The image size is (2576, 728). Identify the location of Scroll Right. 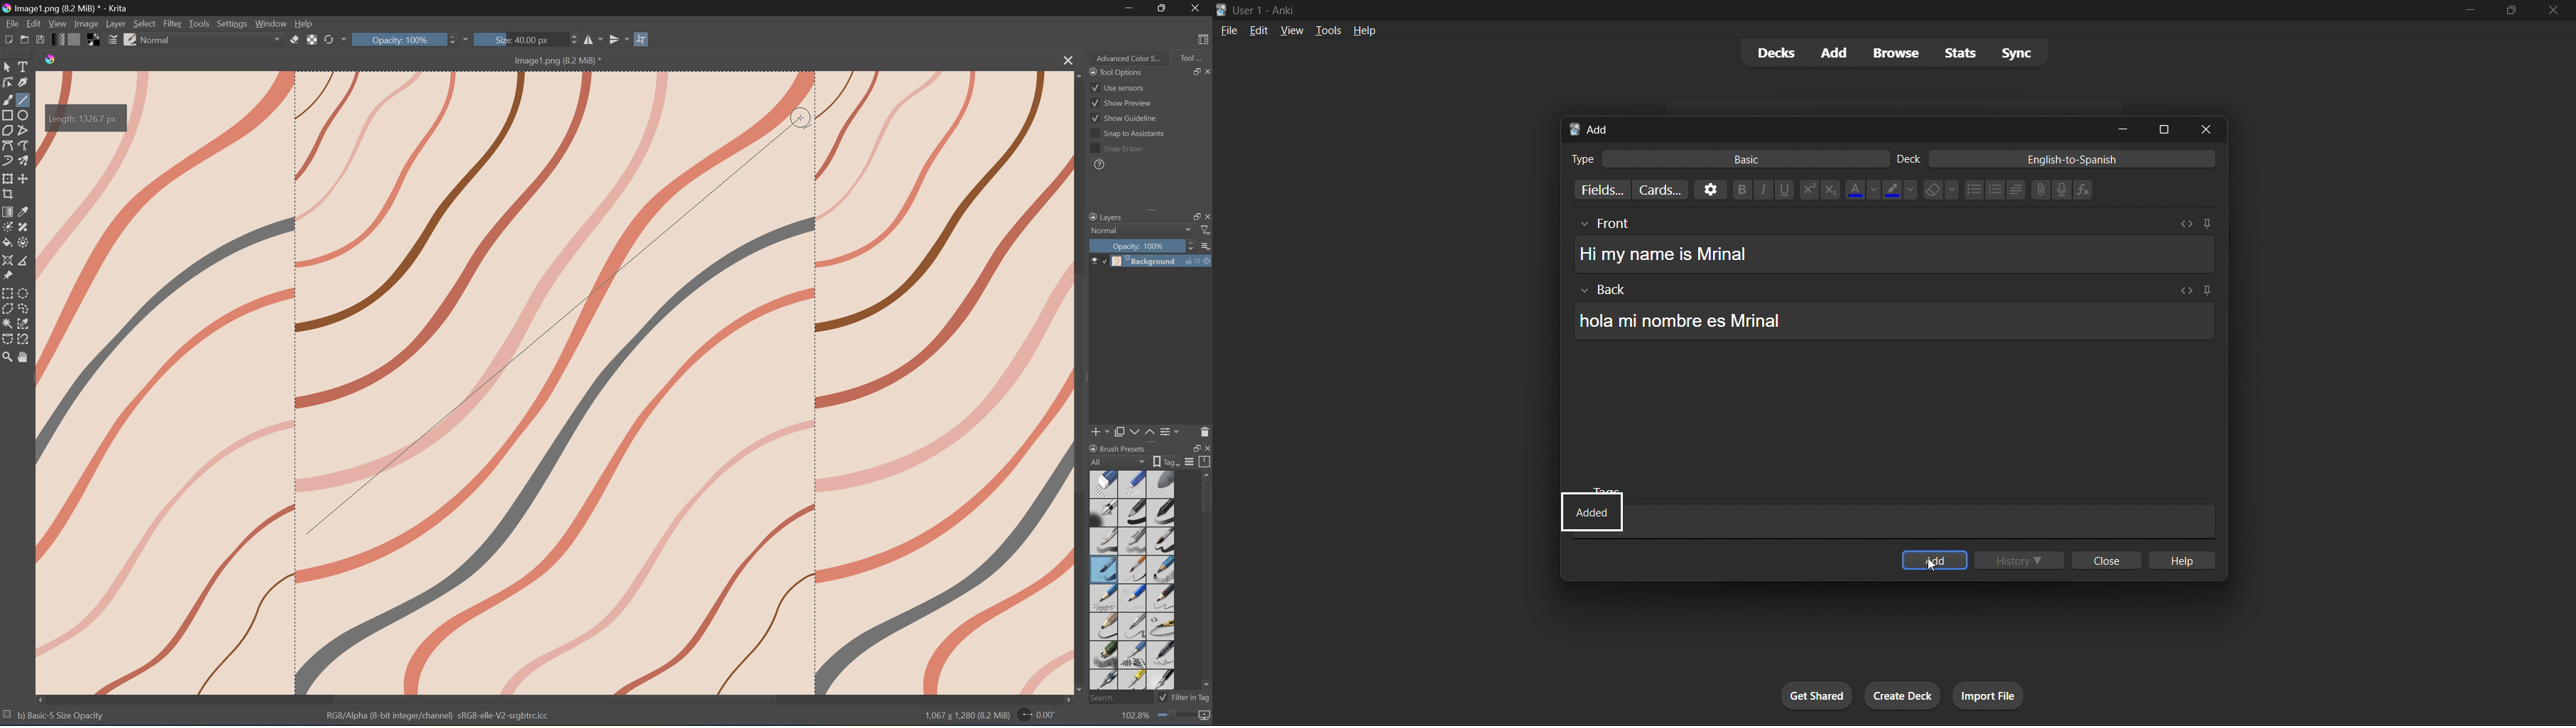
(1205, 201).